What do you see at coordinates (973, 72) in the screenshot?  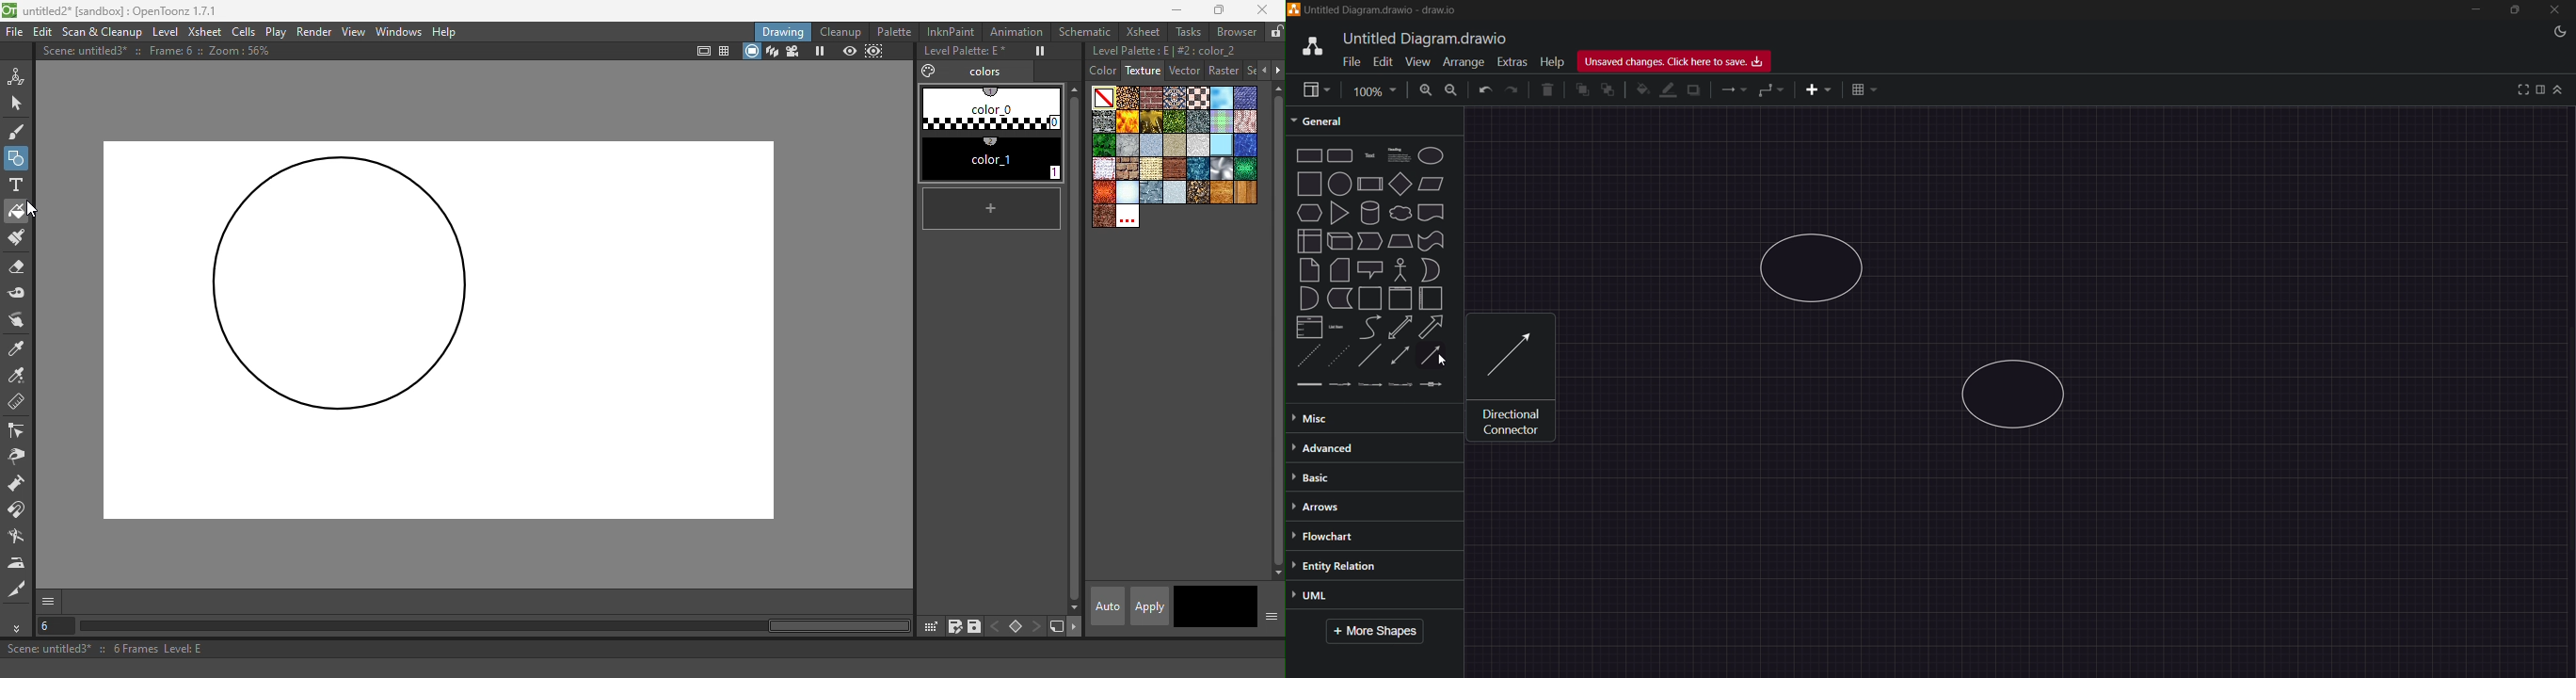 I see `Colors` at bounding box center [973, 72].